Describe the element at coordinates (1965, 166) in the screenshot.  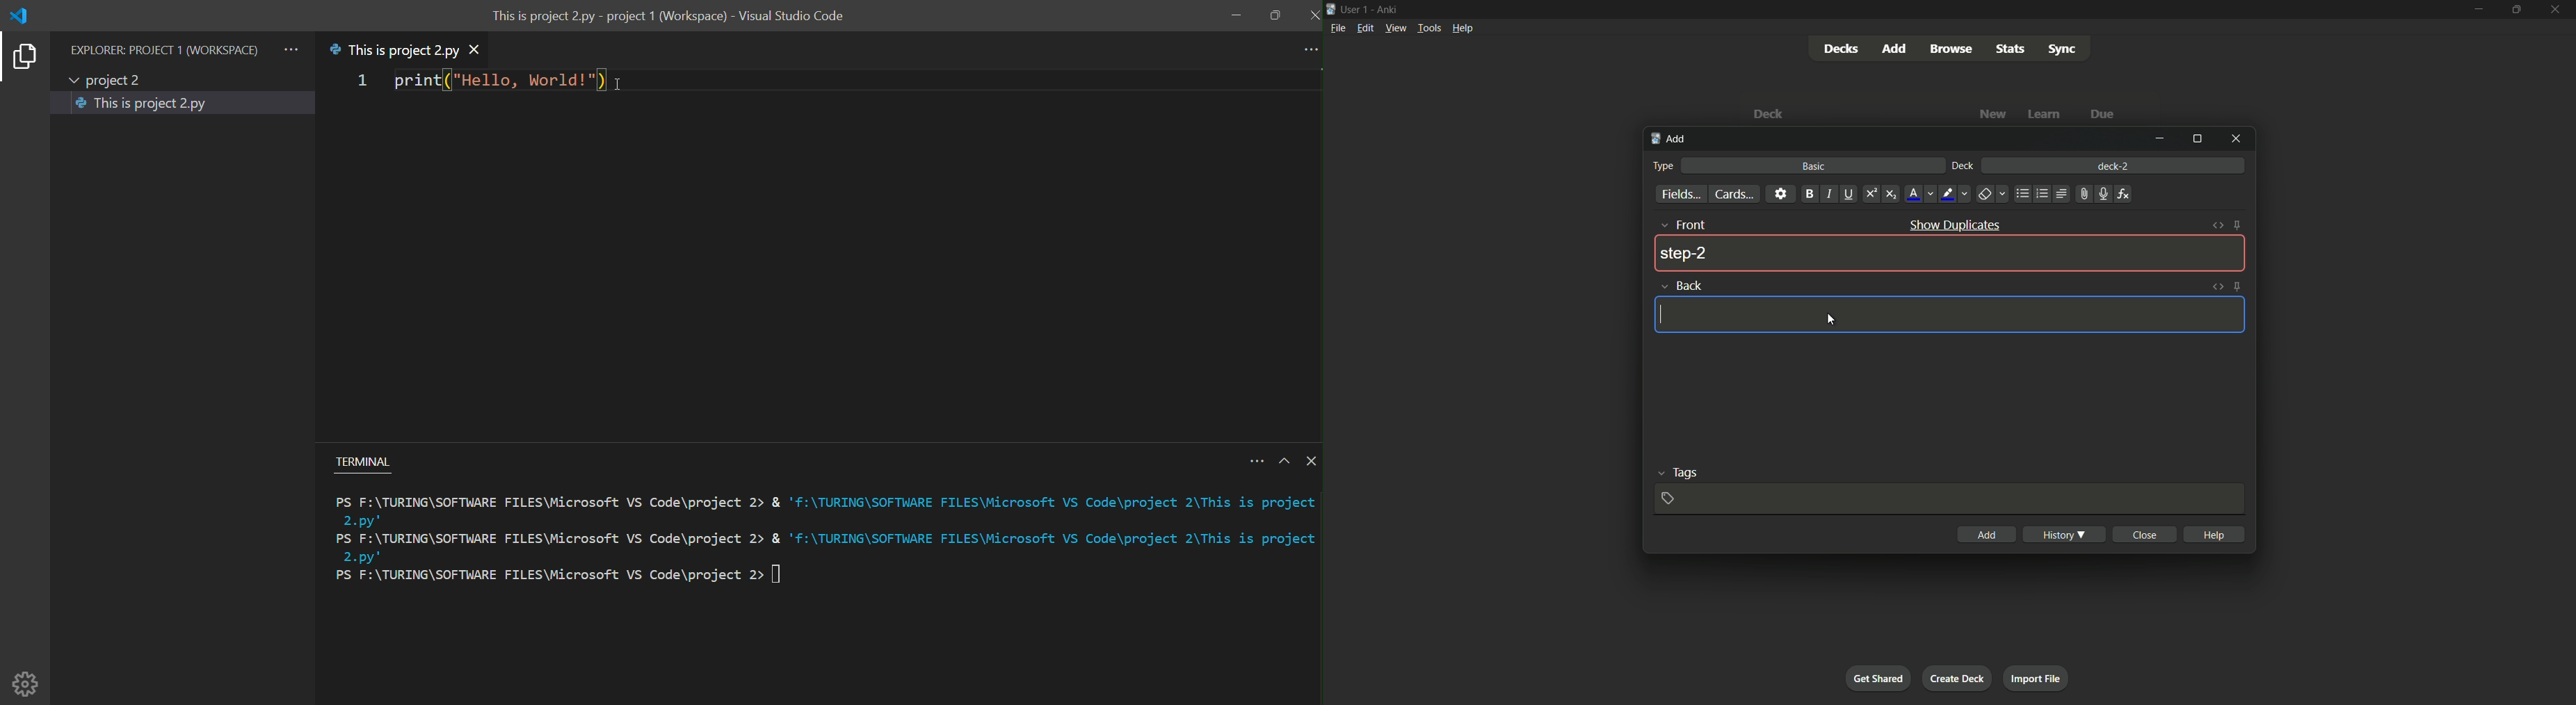
I see `deck` at that location.